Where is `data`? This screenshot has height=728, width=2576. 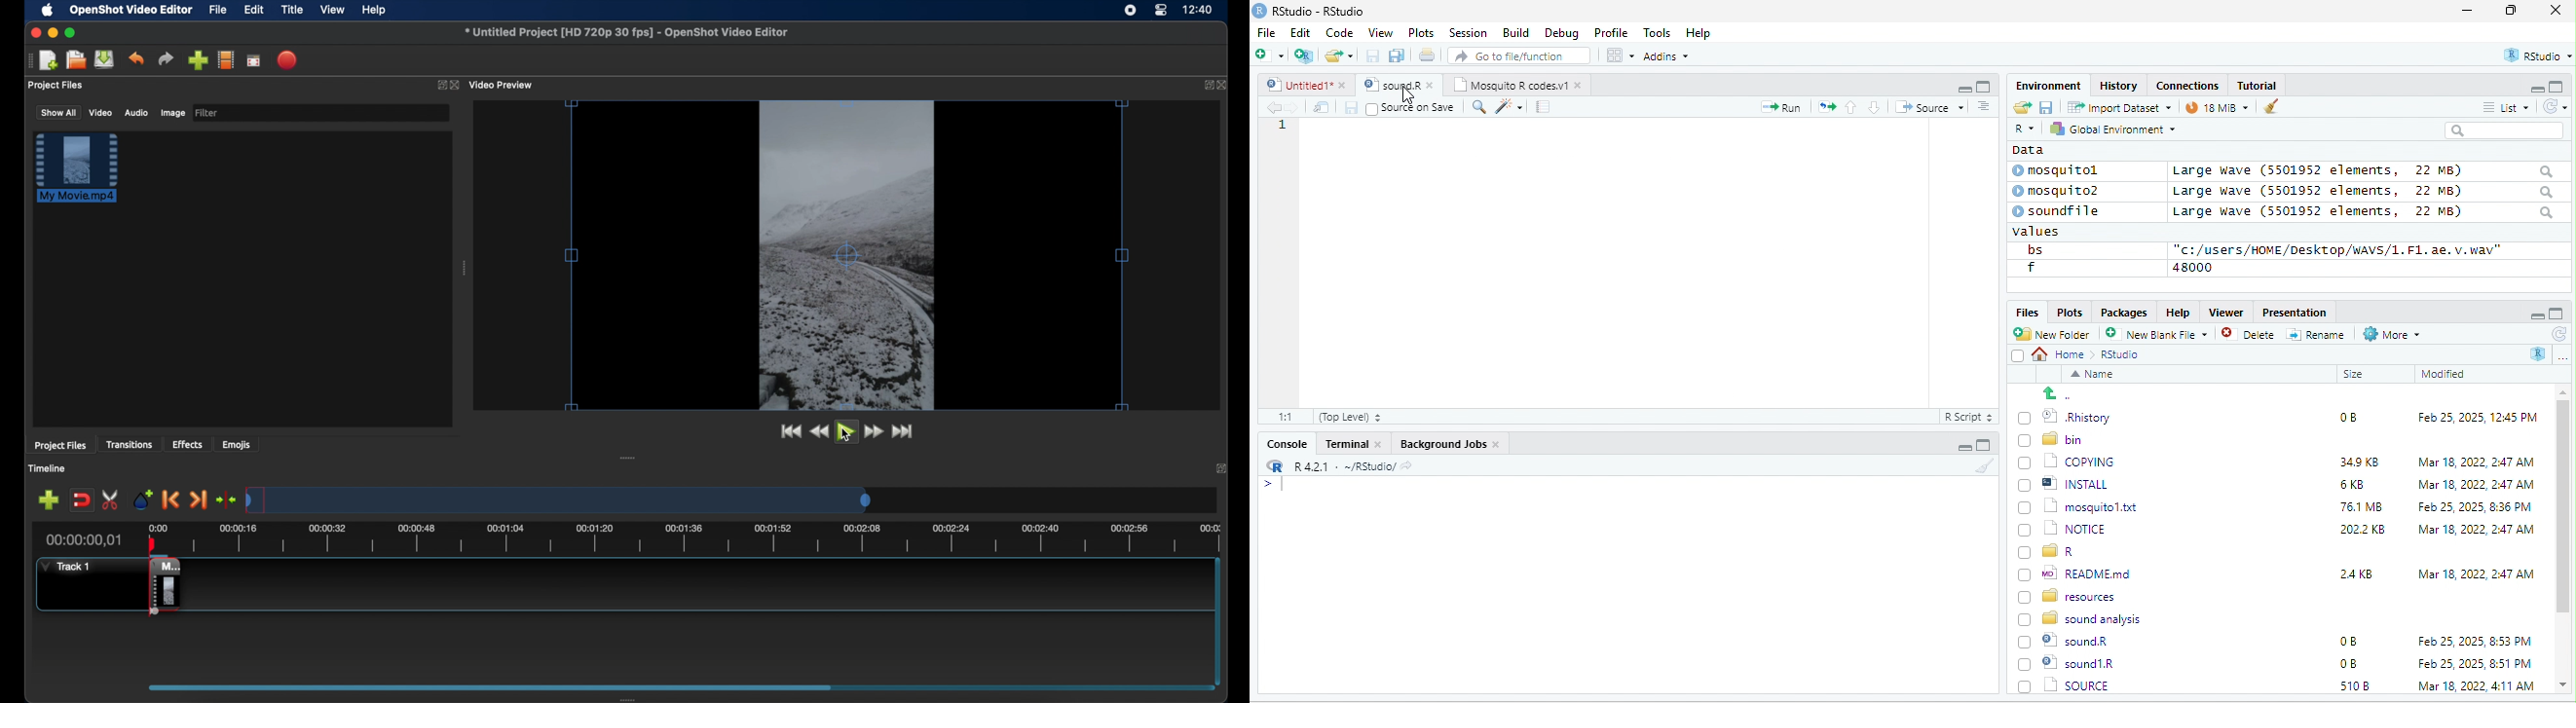
data is located at coordinates (2026, 149).